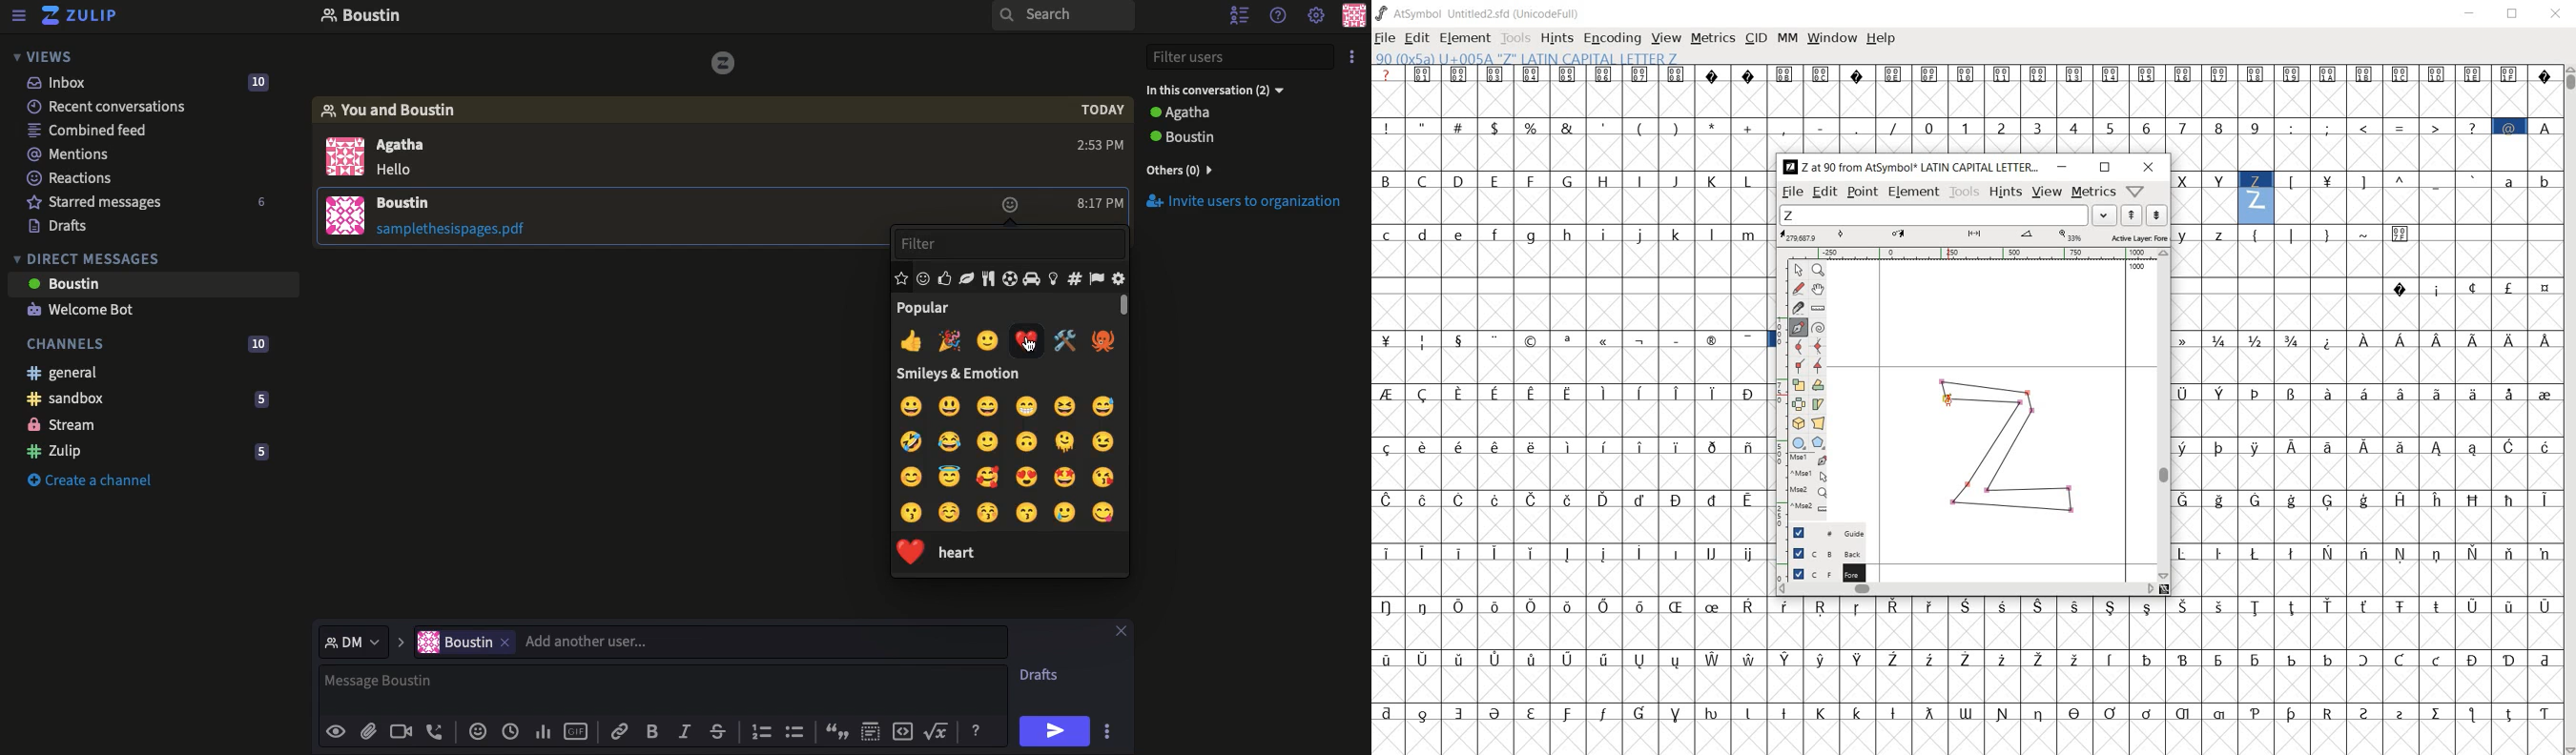 The height and width of the screenshot is (756, 2576). I want to click on wink, so click(1104, 441).